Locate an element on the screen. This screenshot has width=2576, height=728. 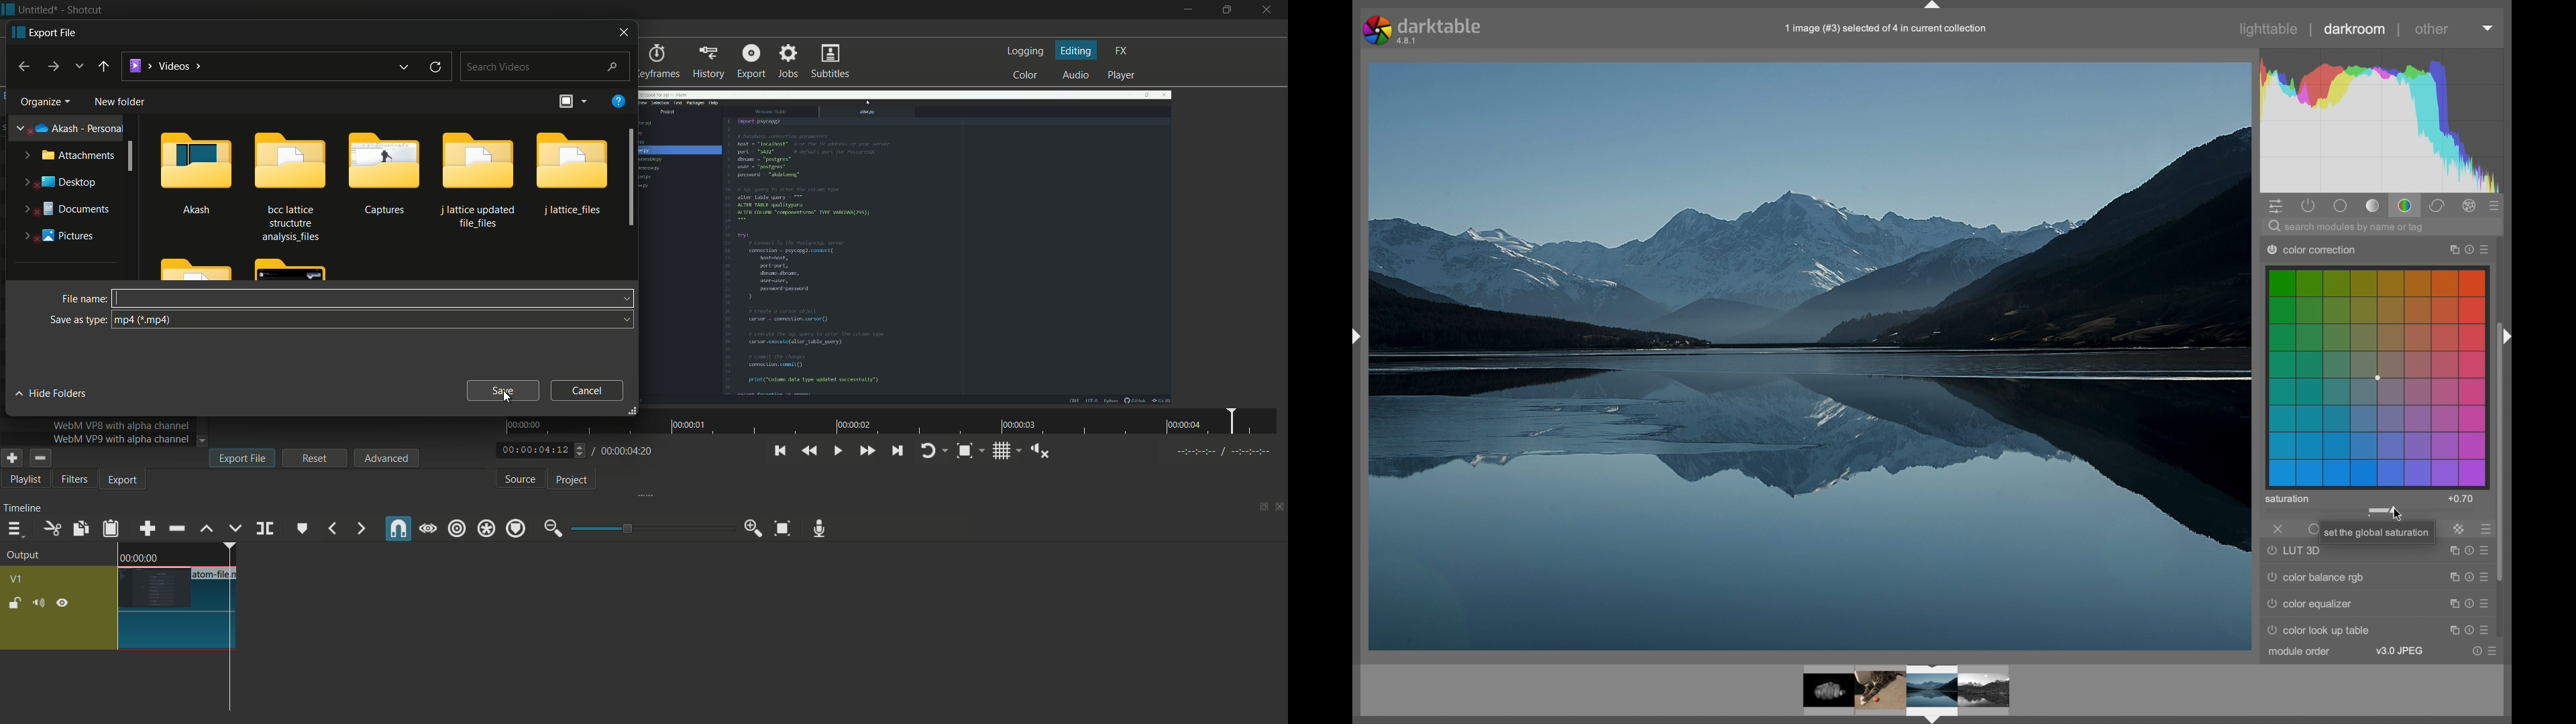
logging is located at coordinates (1024, 51).